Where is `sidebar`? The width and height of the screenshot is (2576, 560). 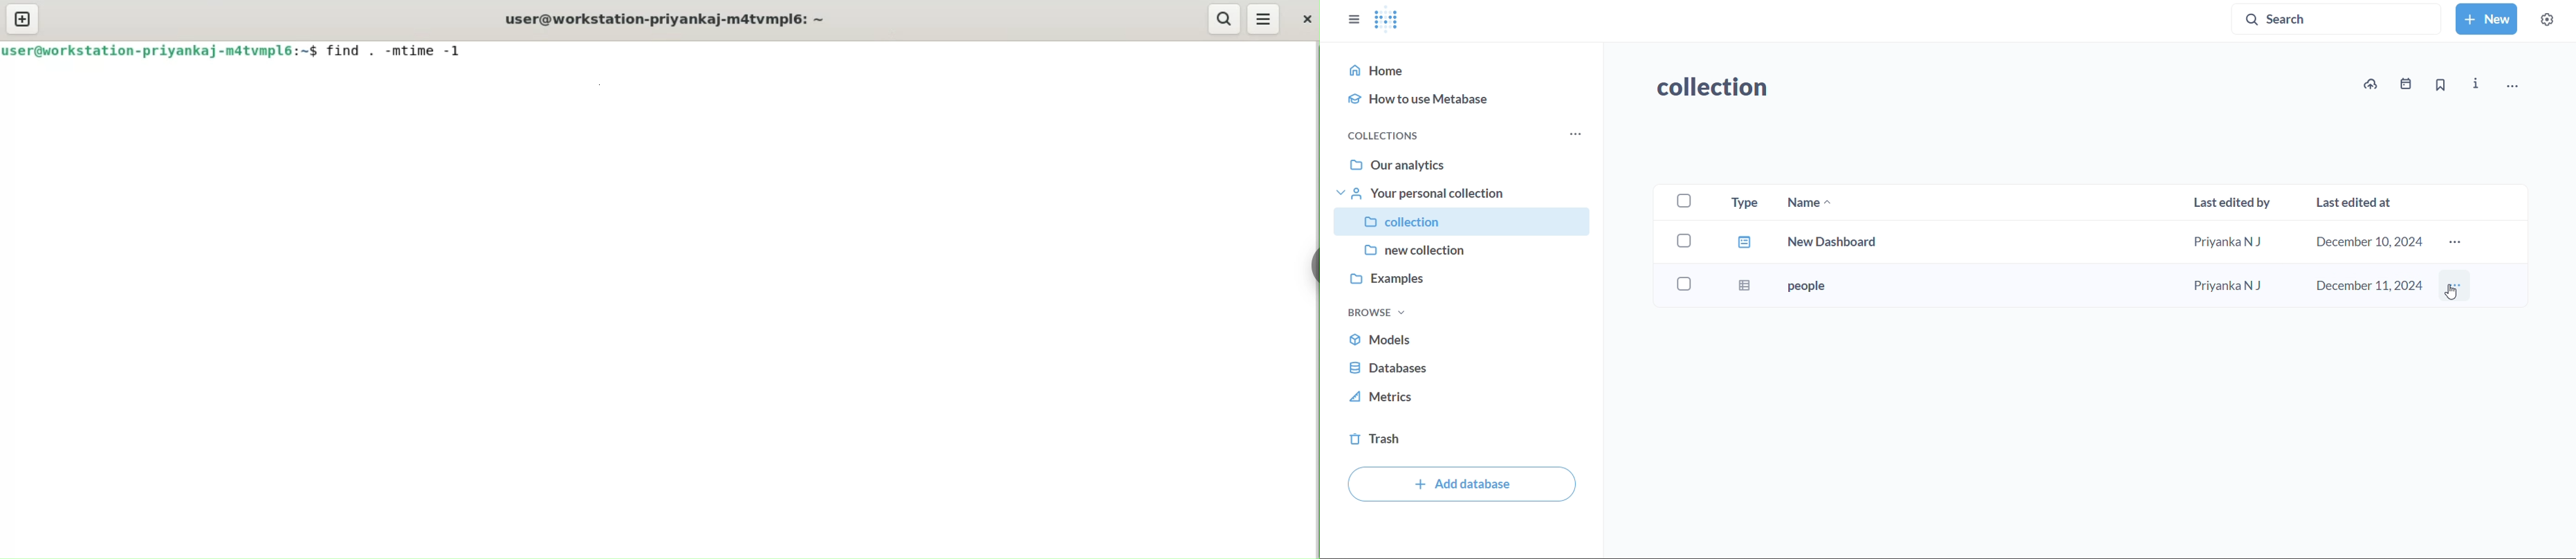 sidebar is located at coordinates (1314, 265).